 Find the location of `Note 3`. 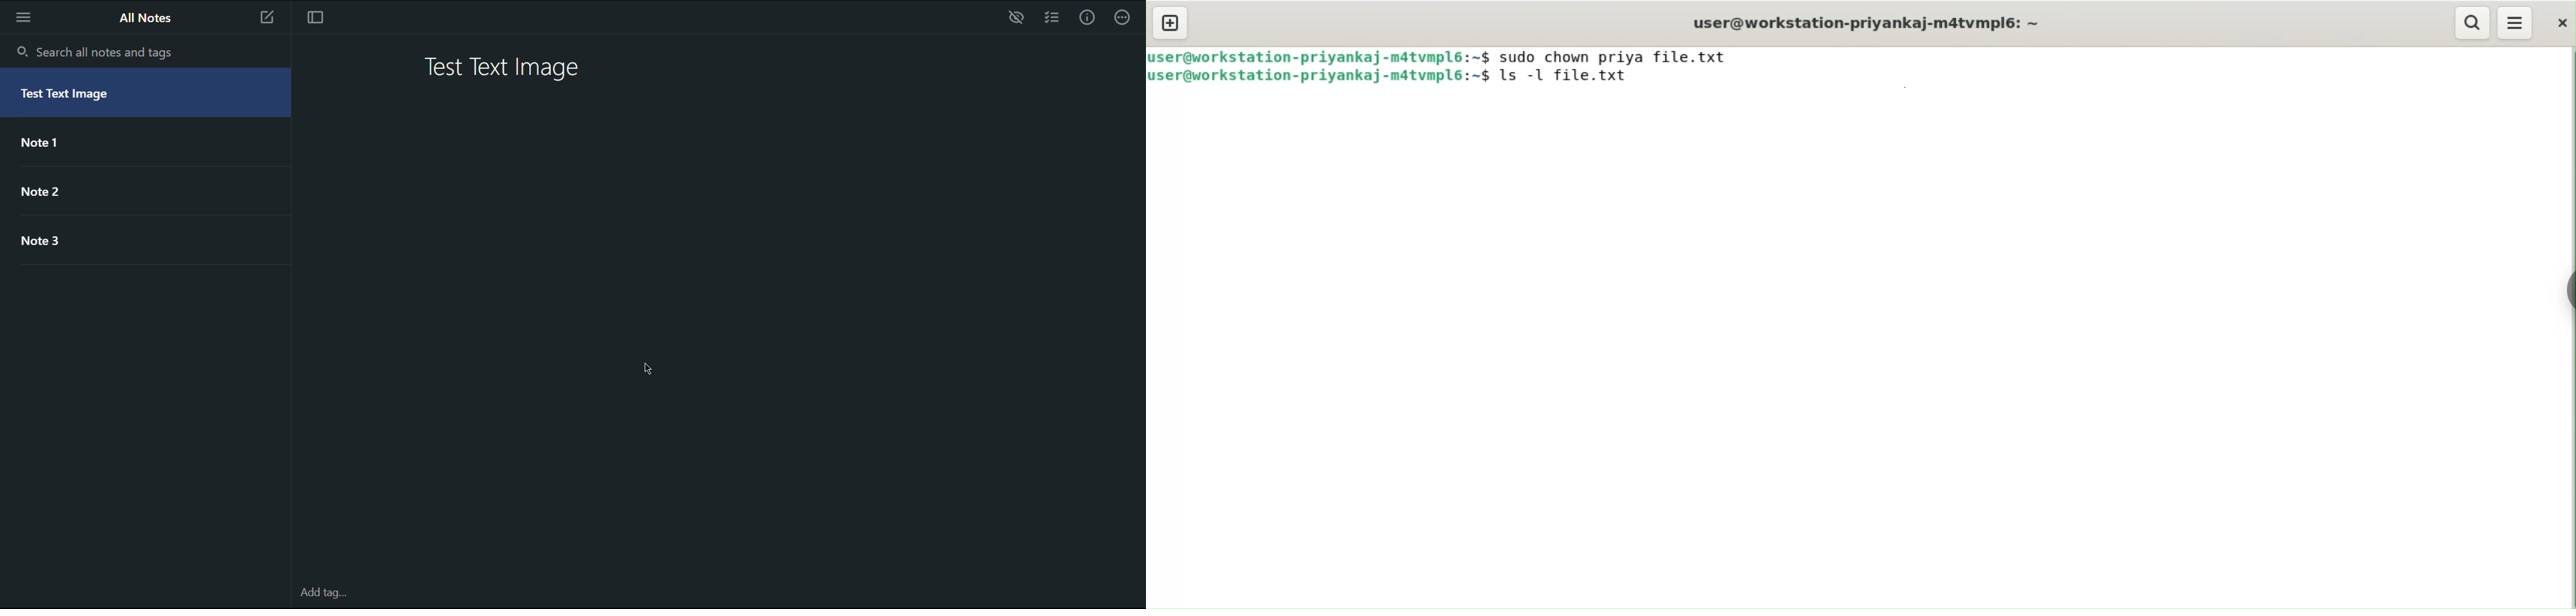

Note 3 is located at coordinates (46, 242).